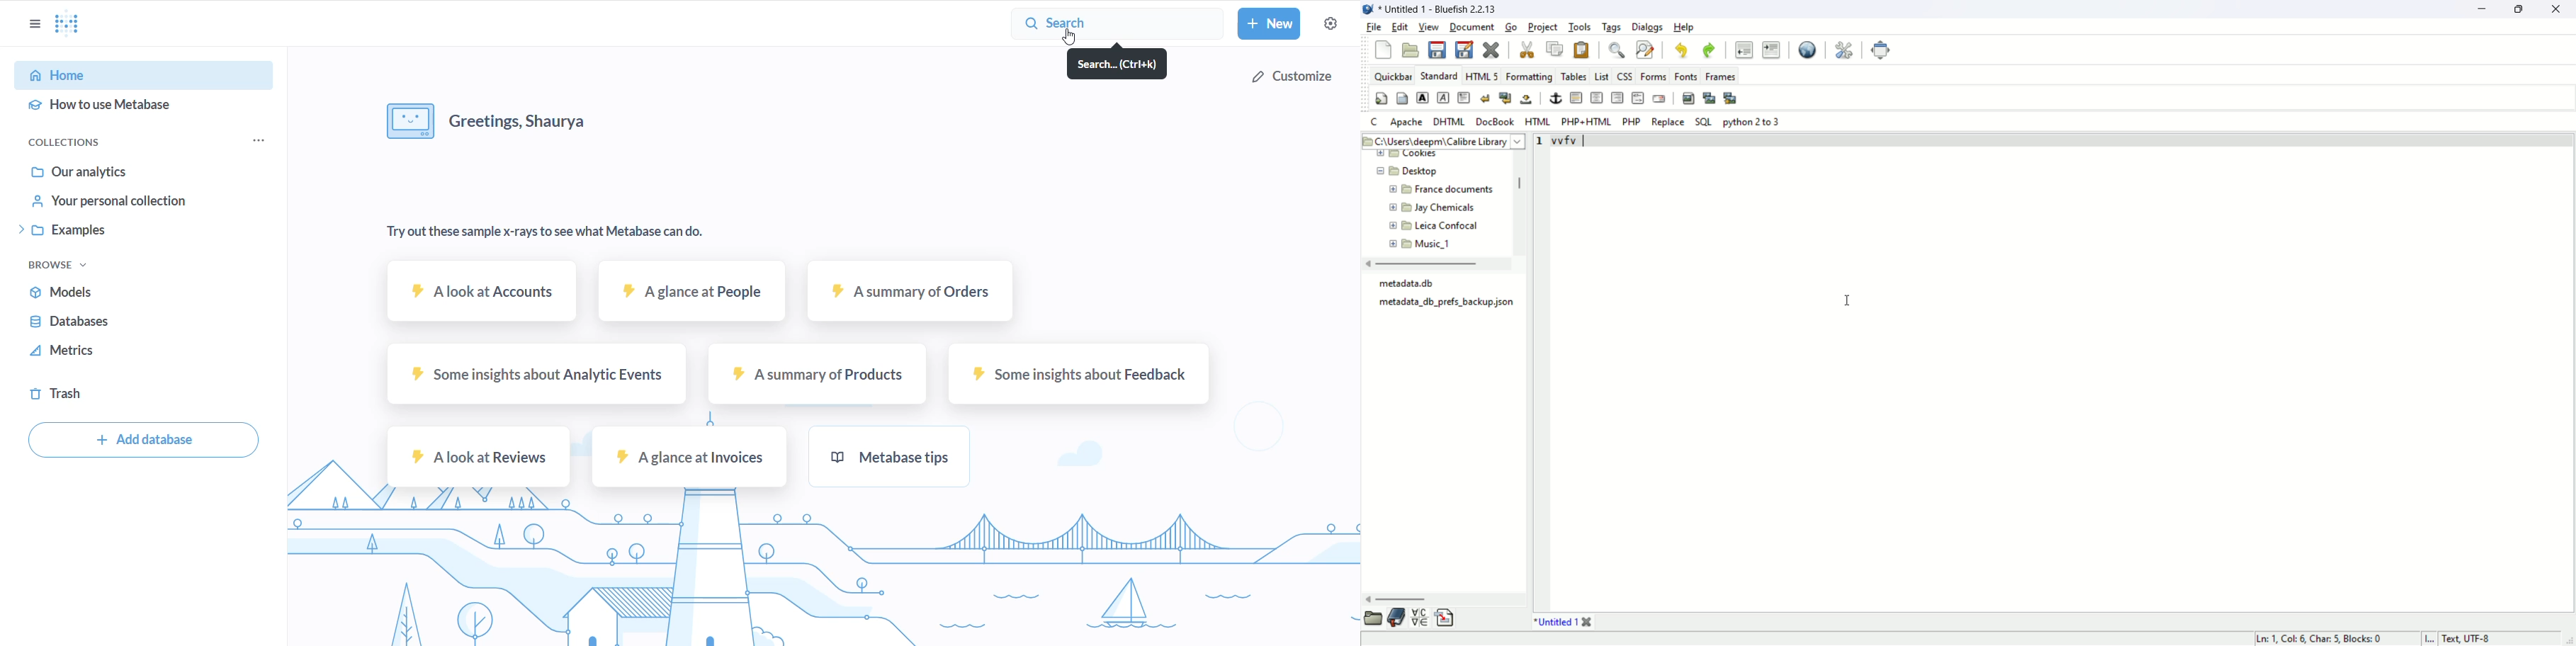 This screenshot has width=2576, height=672. What do you see at coordinates (1847, 303) in the screenshot?
I see `mouse cursor` at bounding box center [1847, 303].